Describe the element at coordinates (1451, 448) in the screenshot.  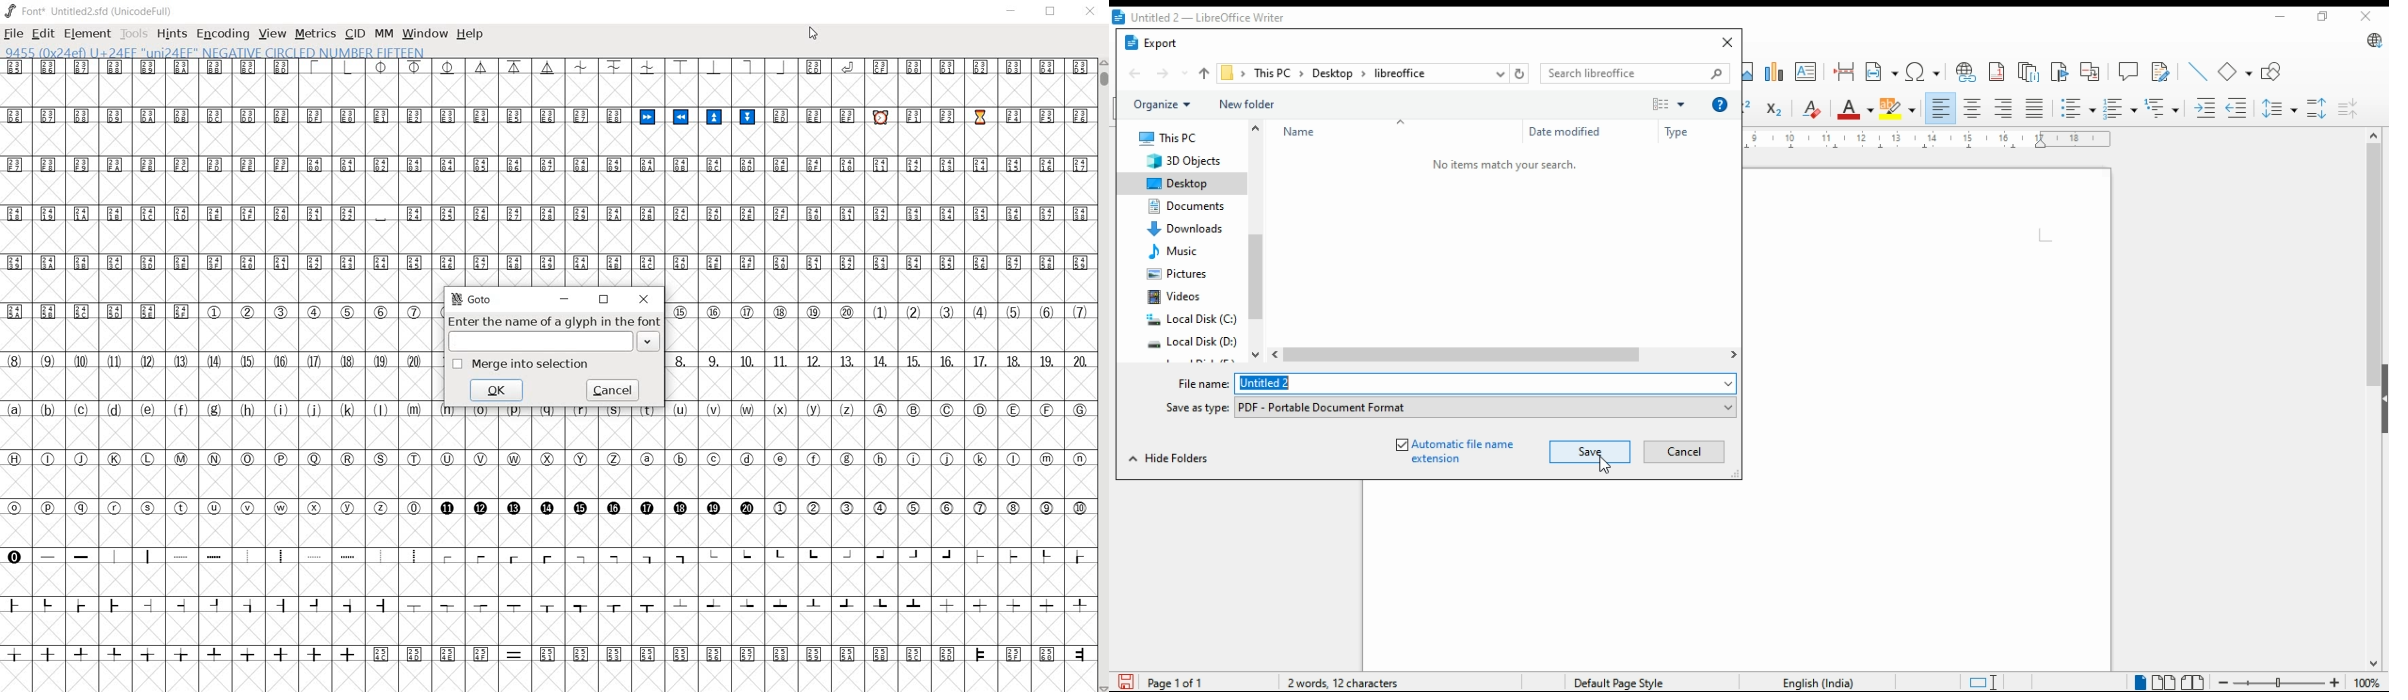
I see `checkbox: automatic filename extension` at that location.